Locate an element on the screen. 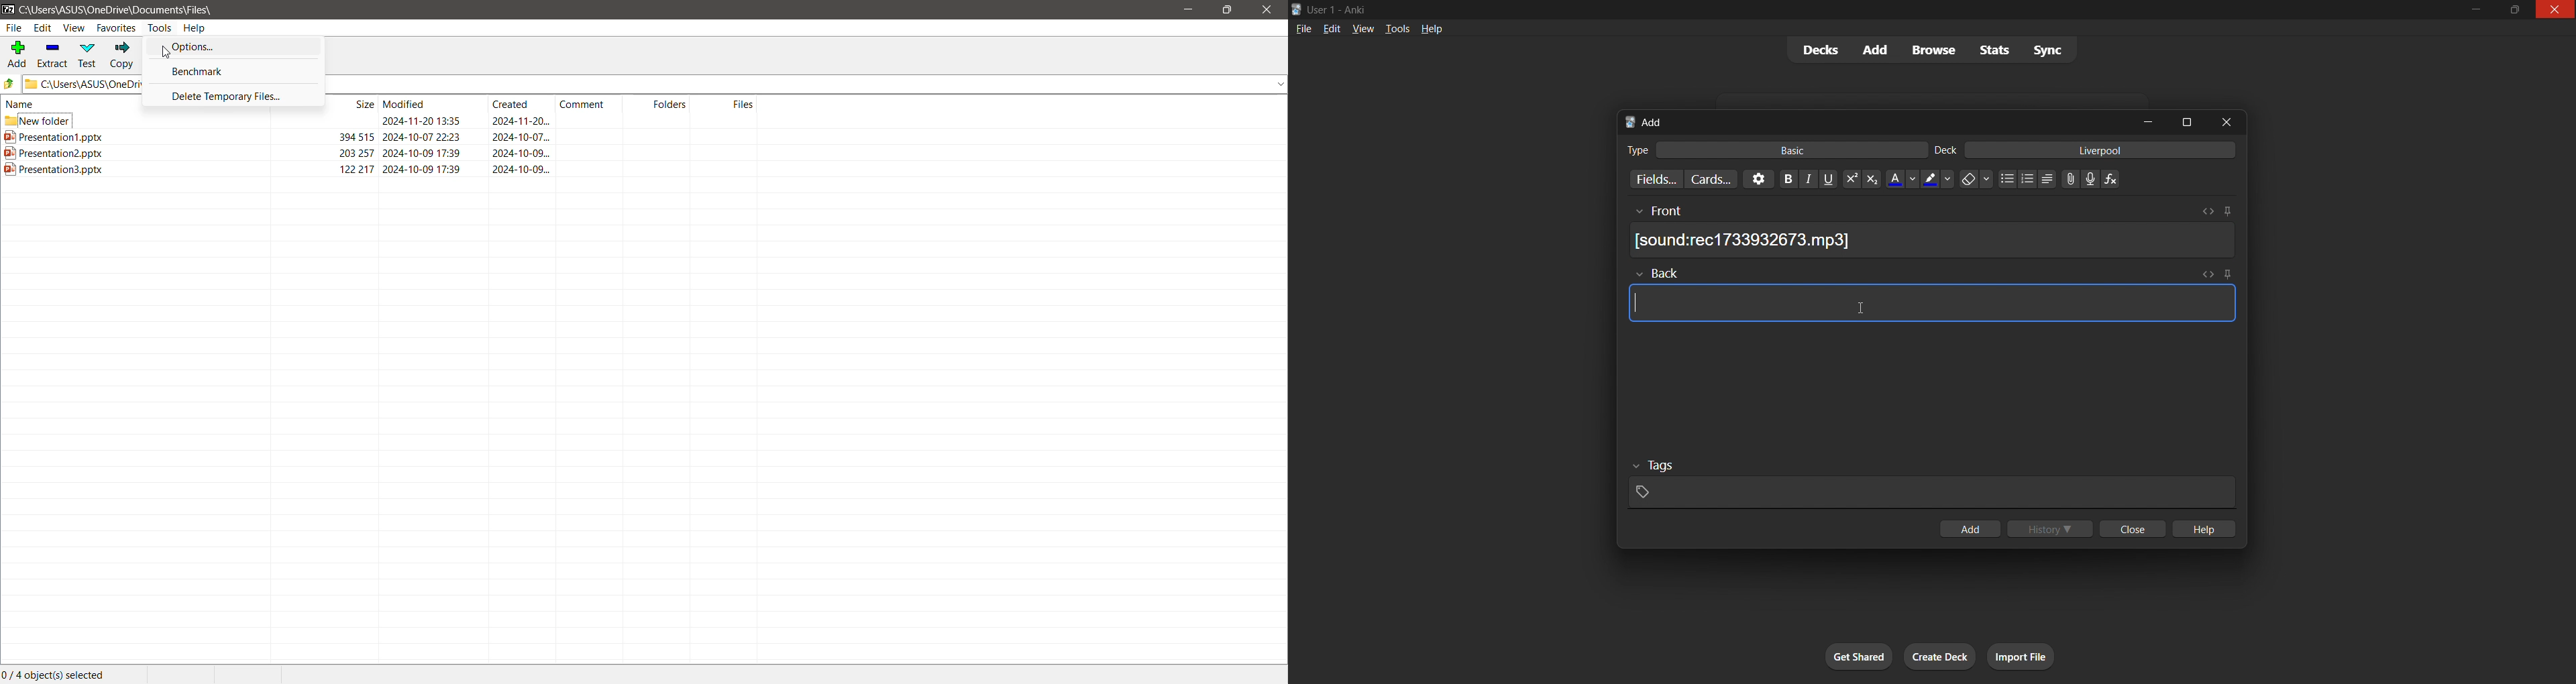  stats is located at coordinates (1995, 51).